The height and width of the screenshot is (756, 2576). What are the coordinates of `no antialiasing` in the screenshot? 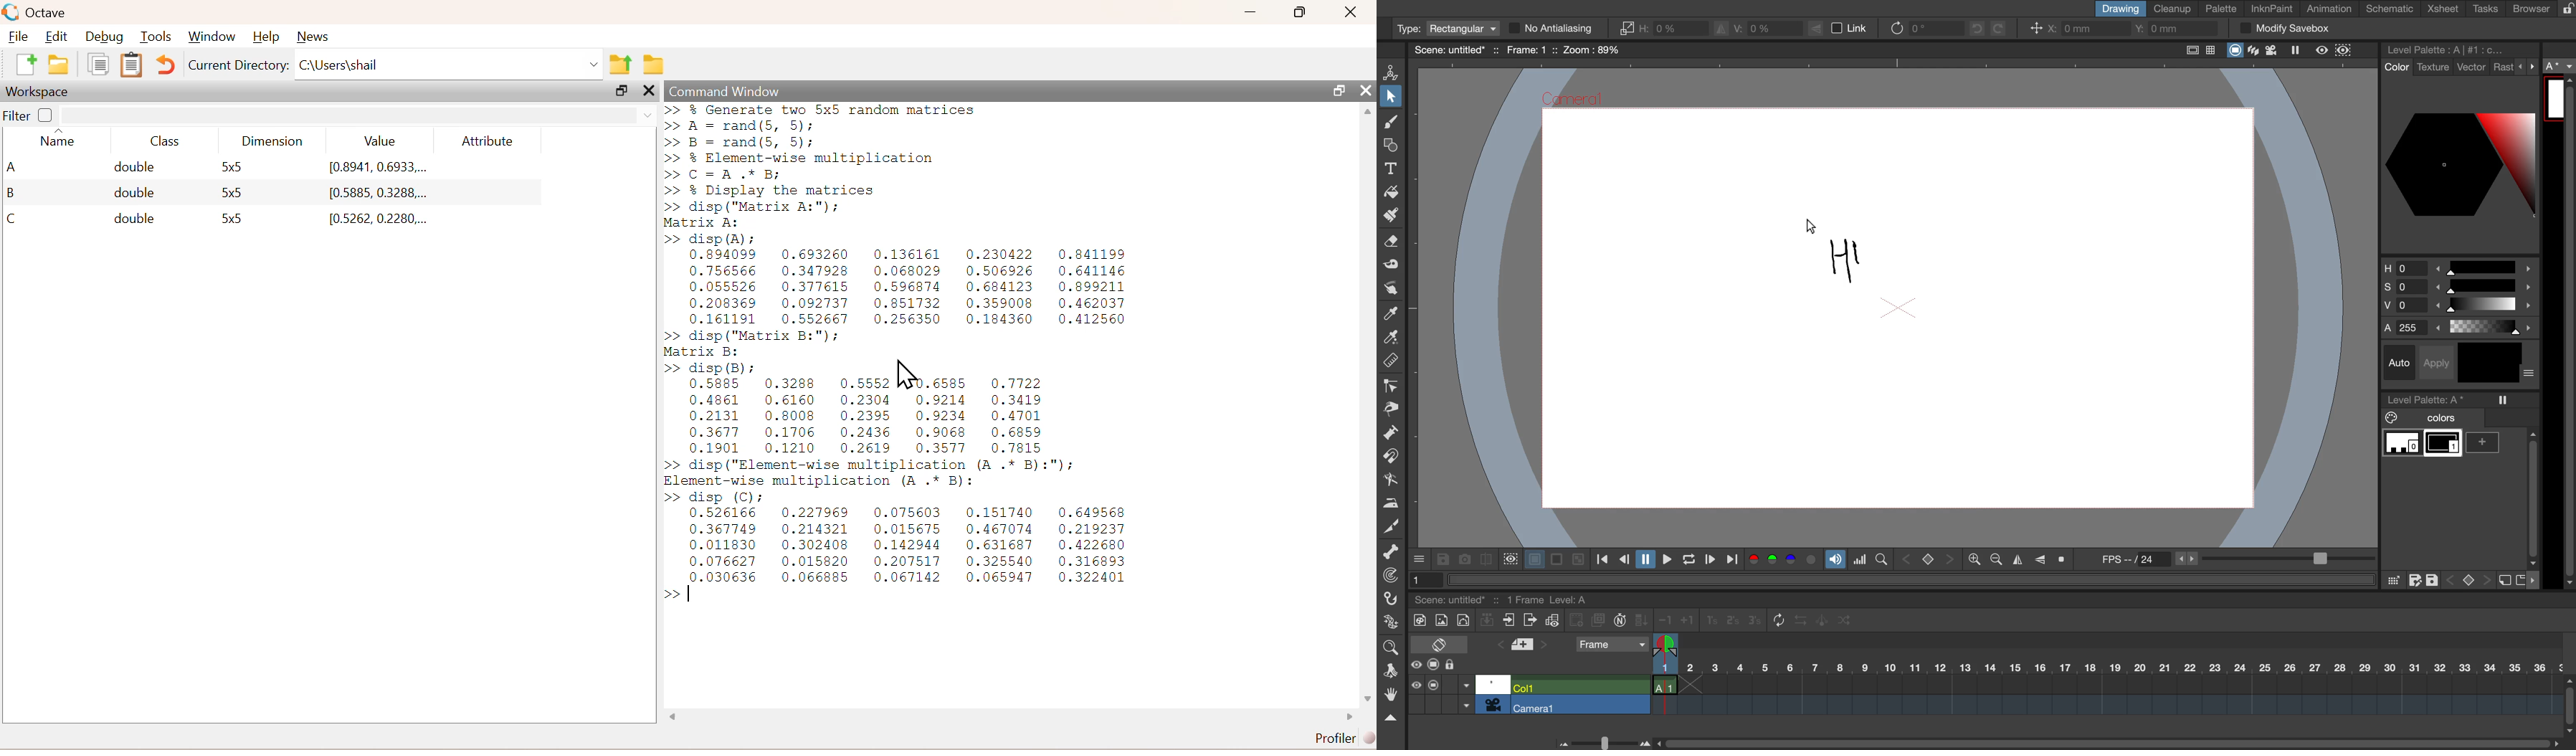 It's located at (1560, 28).